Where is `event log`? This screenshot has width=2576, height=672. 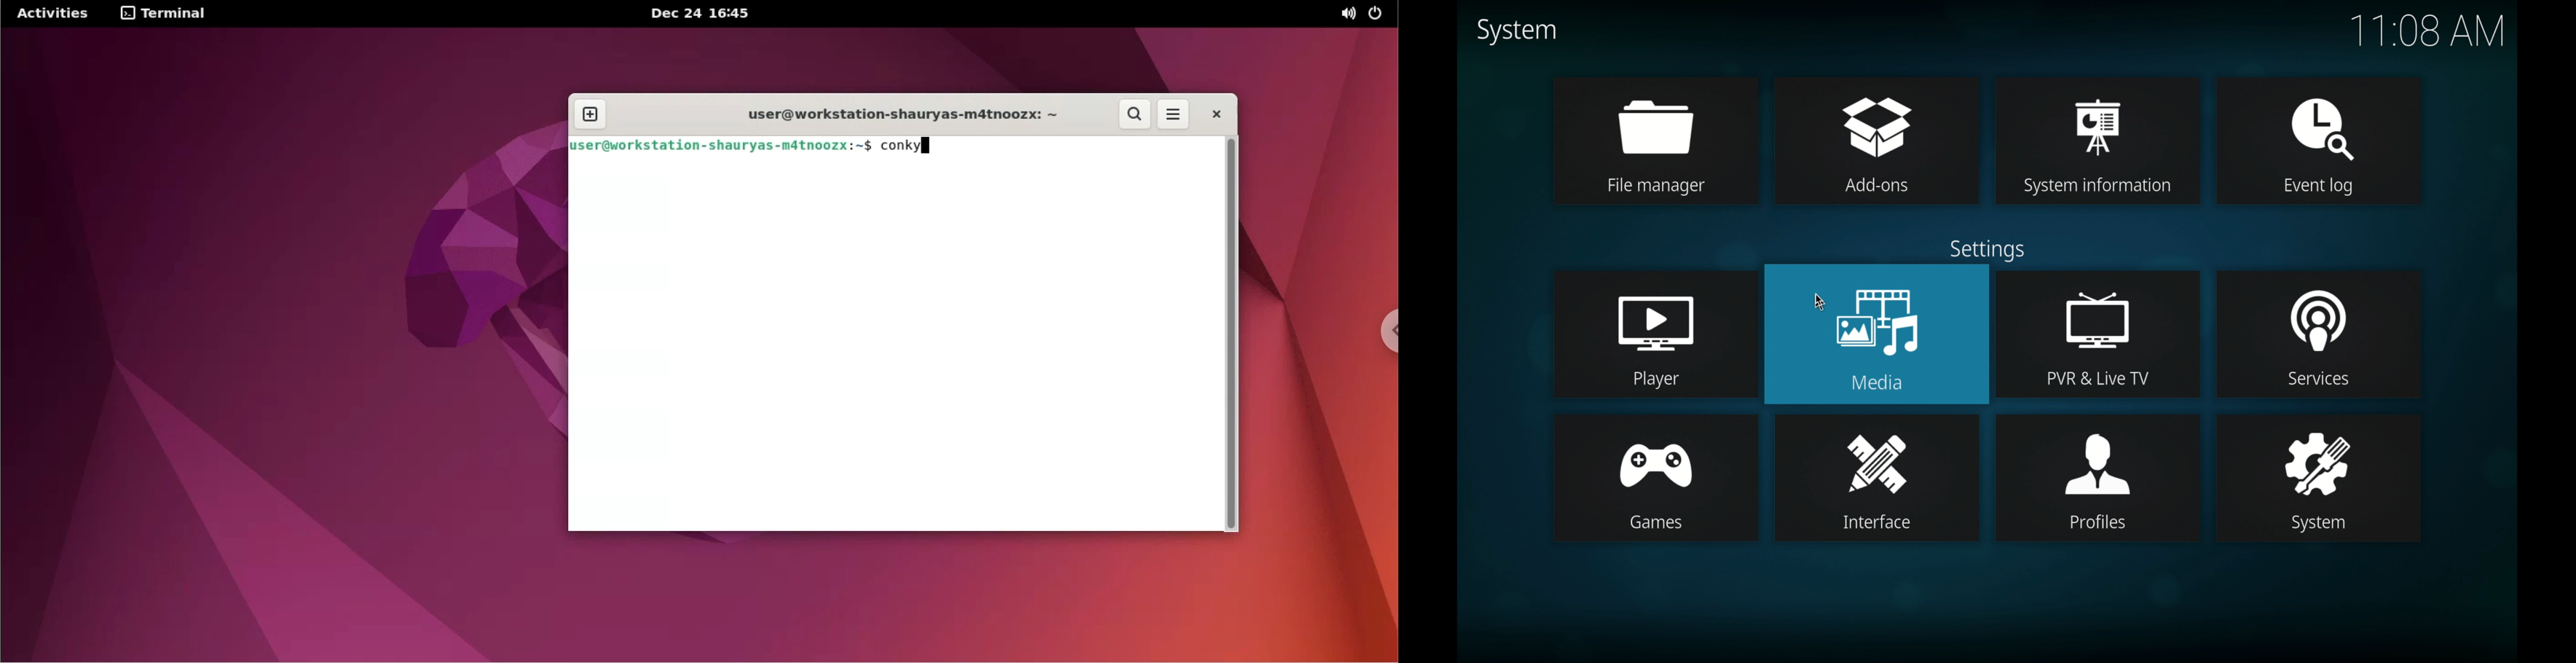
event log is located at coordinates (2322, 141).